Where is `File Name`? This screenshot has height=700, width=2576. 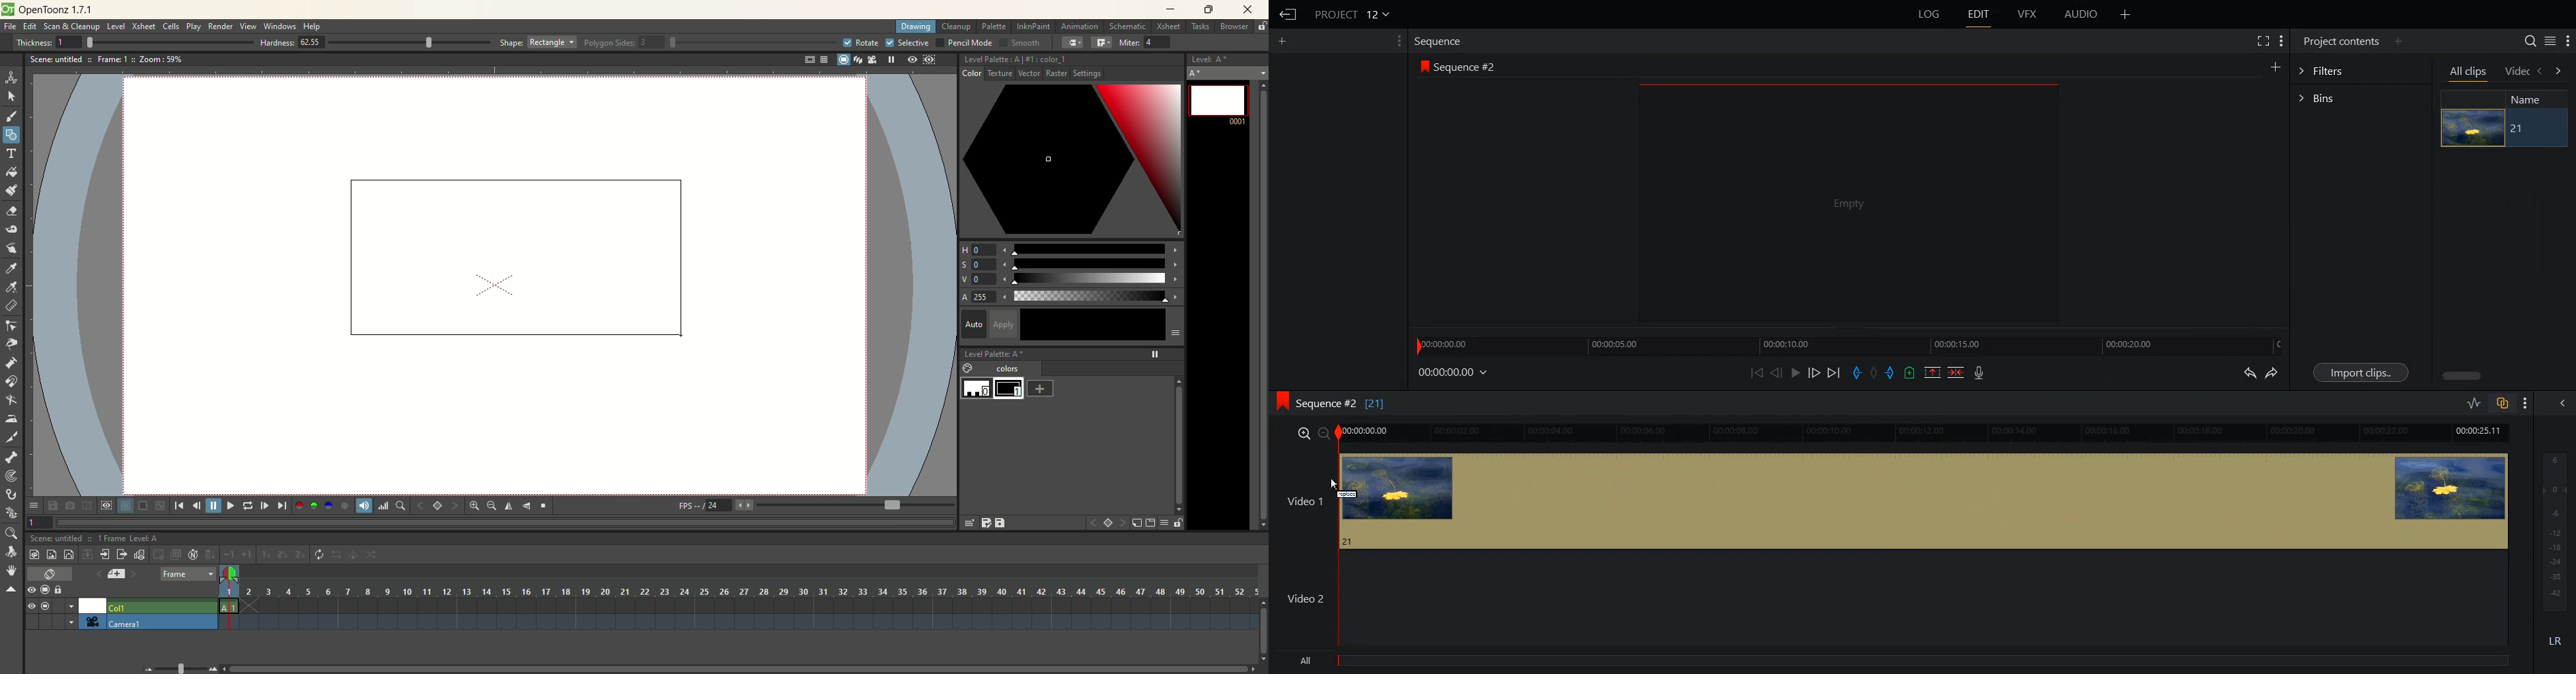 File Name is located at coordinates (1354, 14).